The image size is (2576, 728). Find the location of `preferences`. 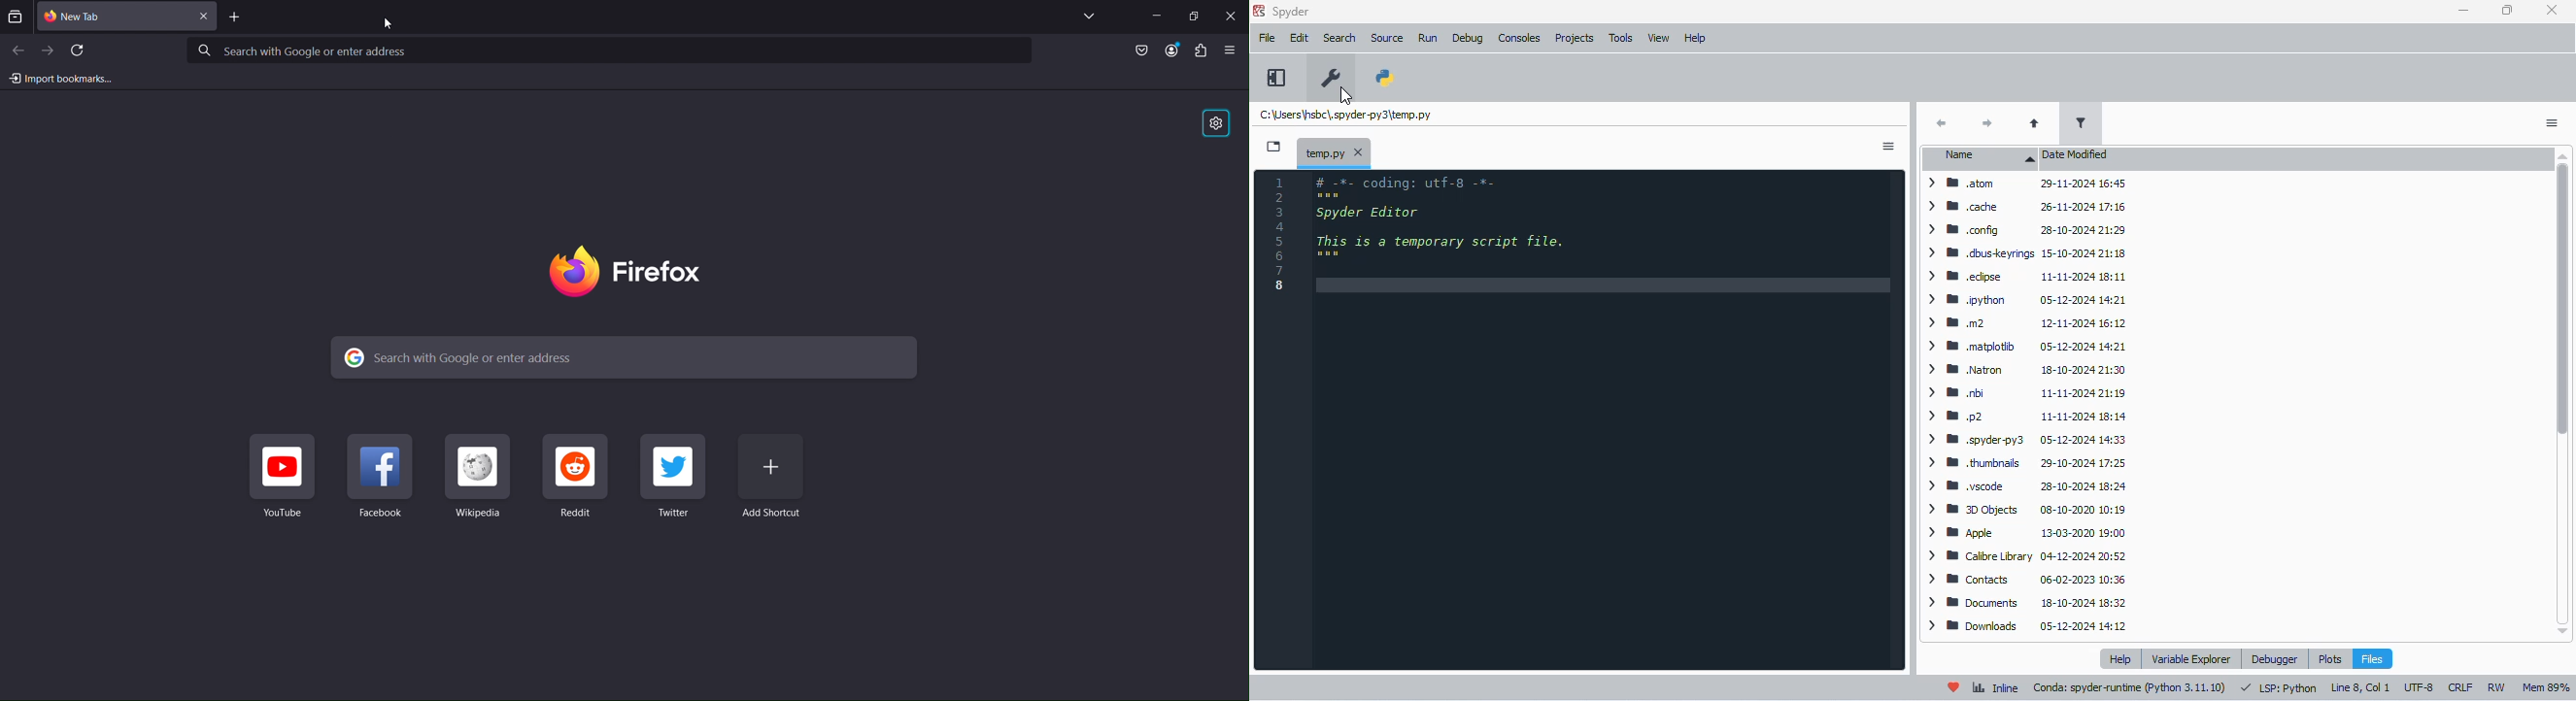

preferences is located at coordinates (1330, 79).